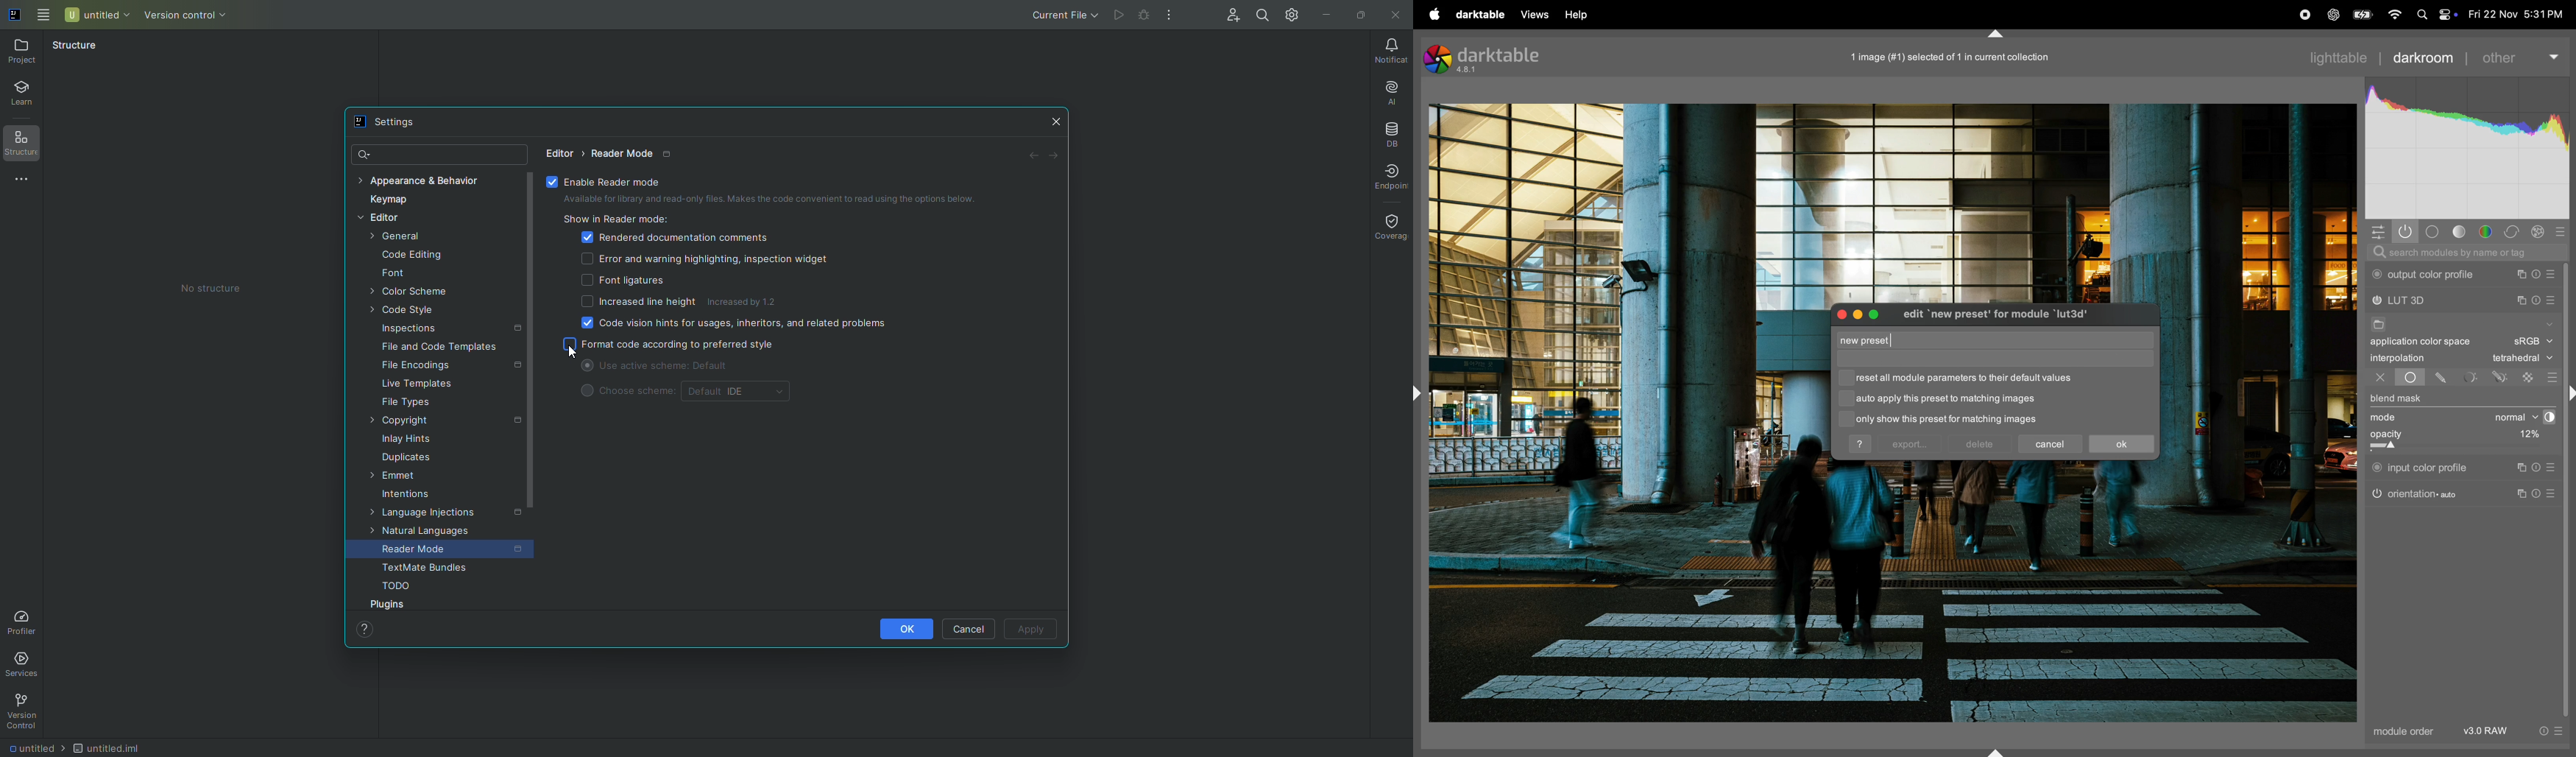  What do you see at coordinates (385, 121) in the screenshot?
I see `Settings` at bounding box center [385, 121].